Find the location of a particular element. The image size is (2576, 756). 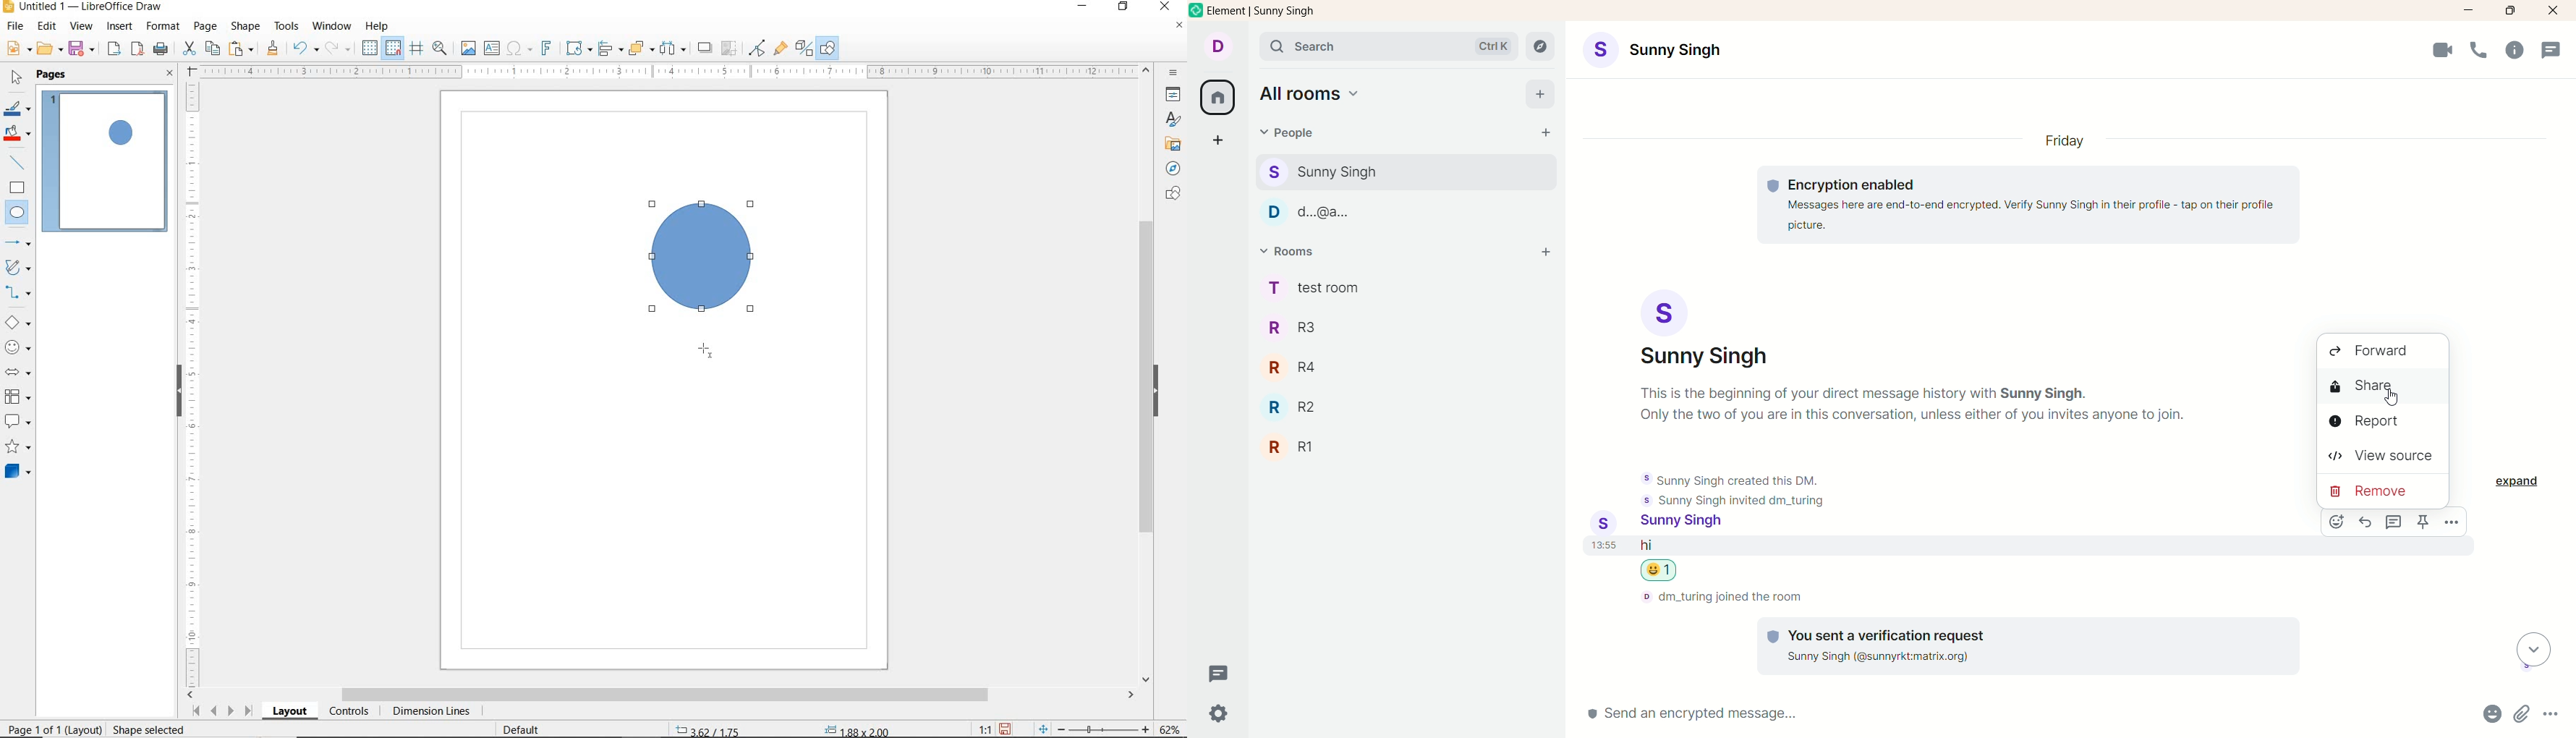

SYMBOL SHAPES is located at coordinates (18, 347).